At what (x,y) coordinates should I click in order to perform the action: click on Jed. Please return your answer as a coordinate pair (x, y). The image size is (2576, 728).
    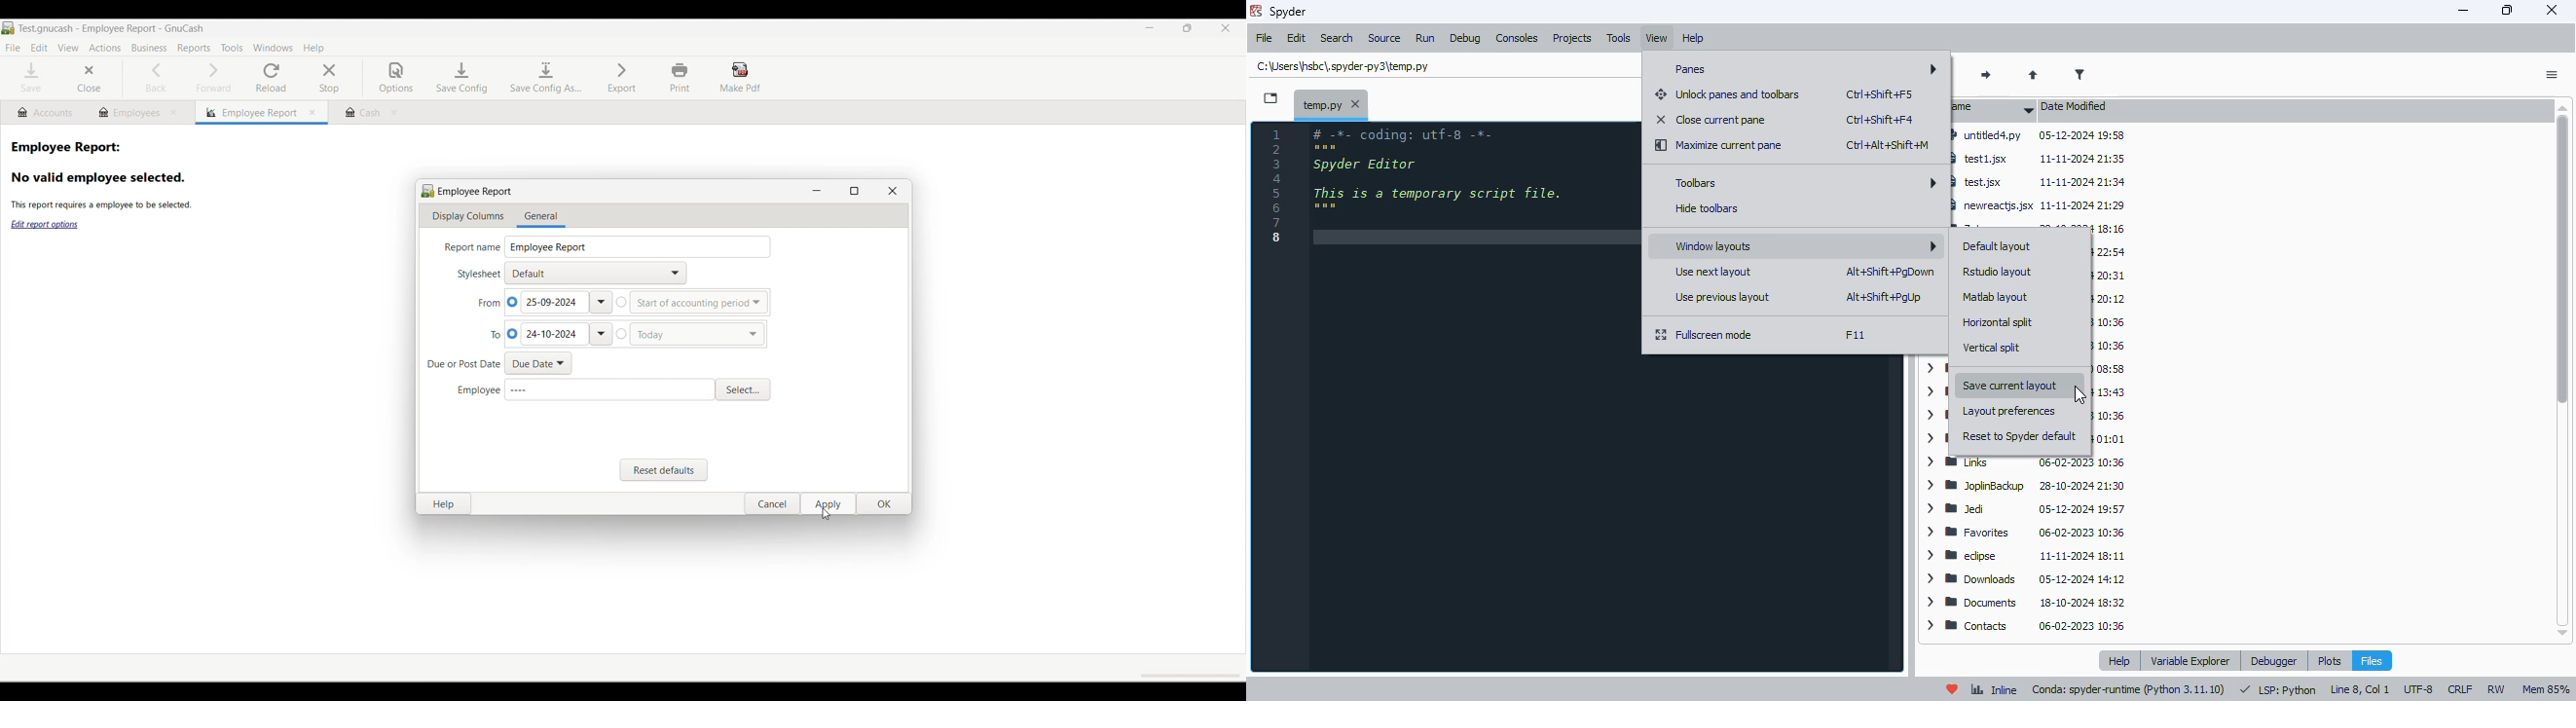
    Looking at the image, I should click on (2029, 508).